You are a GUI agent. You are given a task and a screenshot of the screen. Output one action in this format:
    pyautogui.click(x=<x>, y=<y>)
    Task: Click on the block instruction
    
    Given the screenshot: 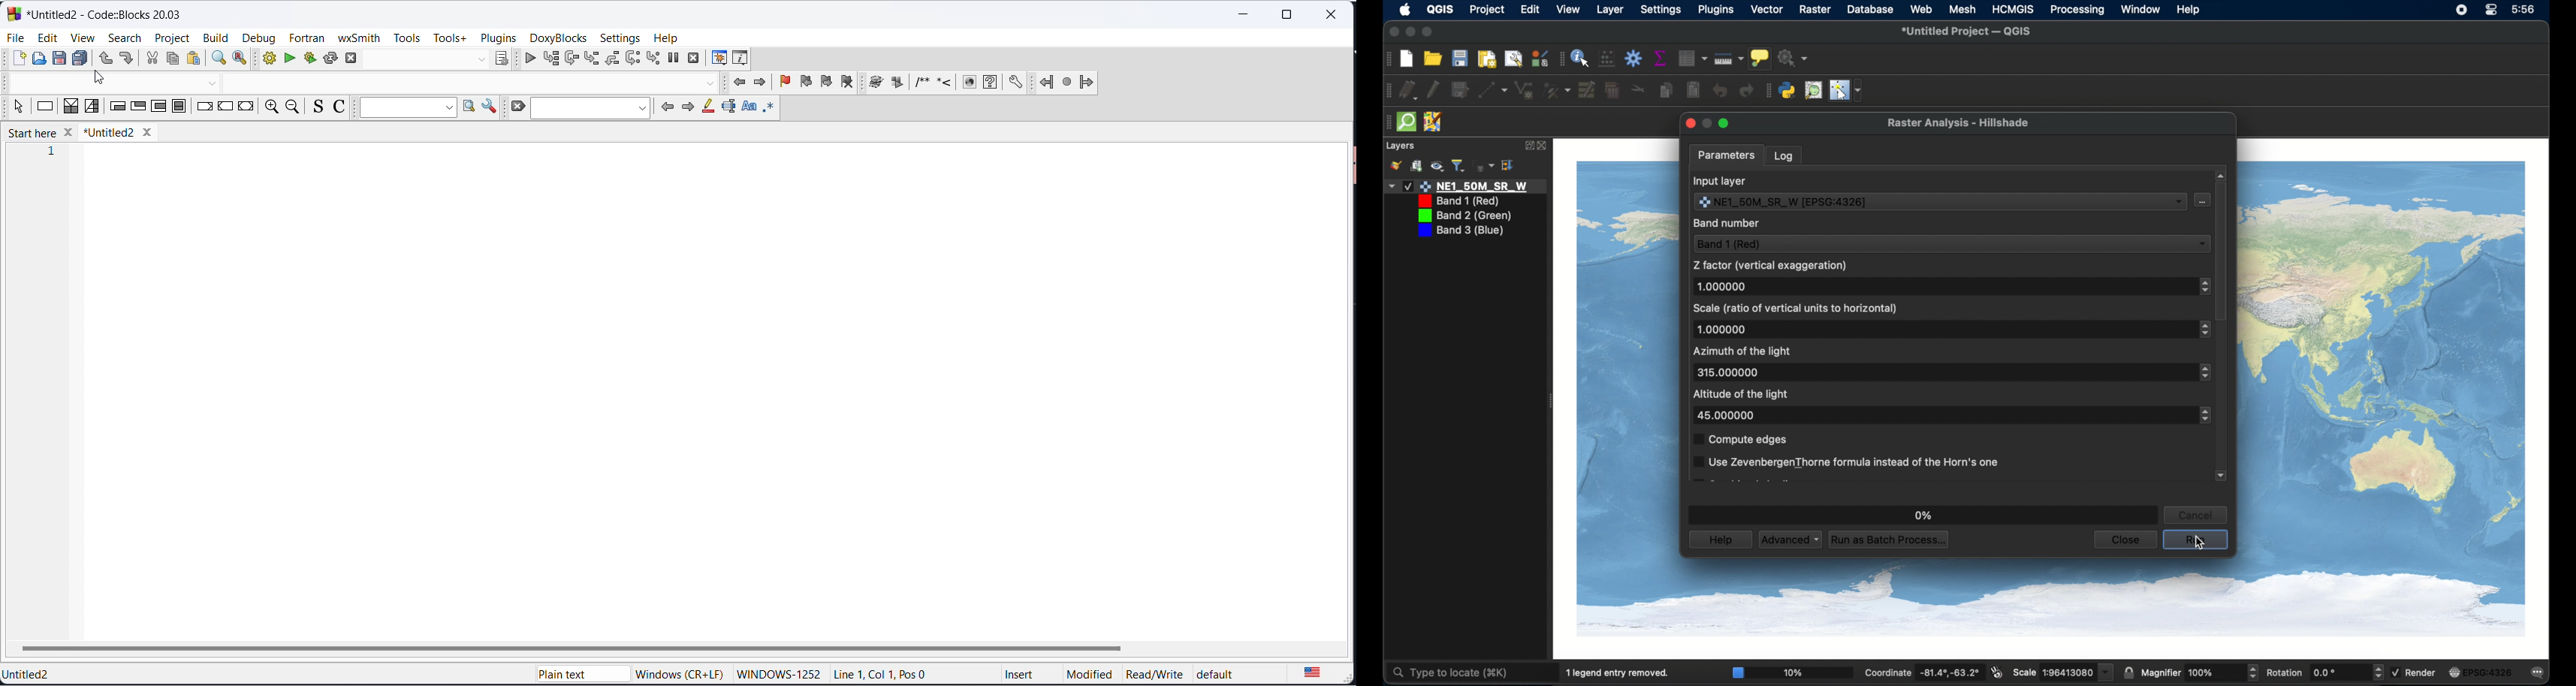 What is the action you would take?
    pyautogui.click(x=180, y=107)
    